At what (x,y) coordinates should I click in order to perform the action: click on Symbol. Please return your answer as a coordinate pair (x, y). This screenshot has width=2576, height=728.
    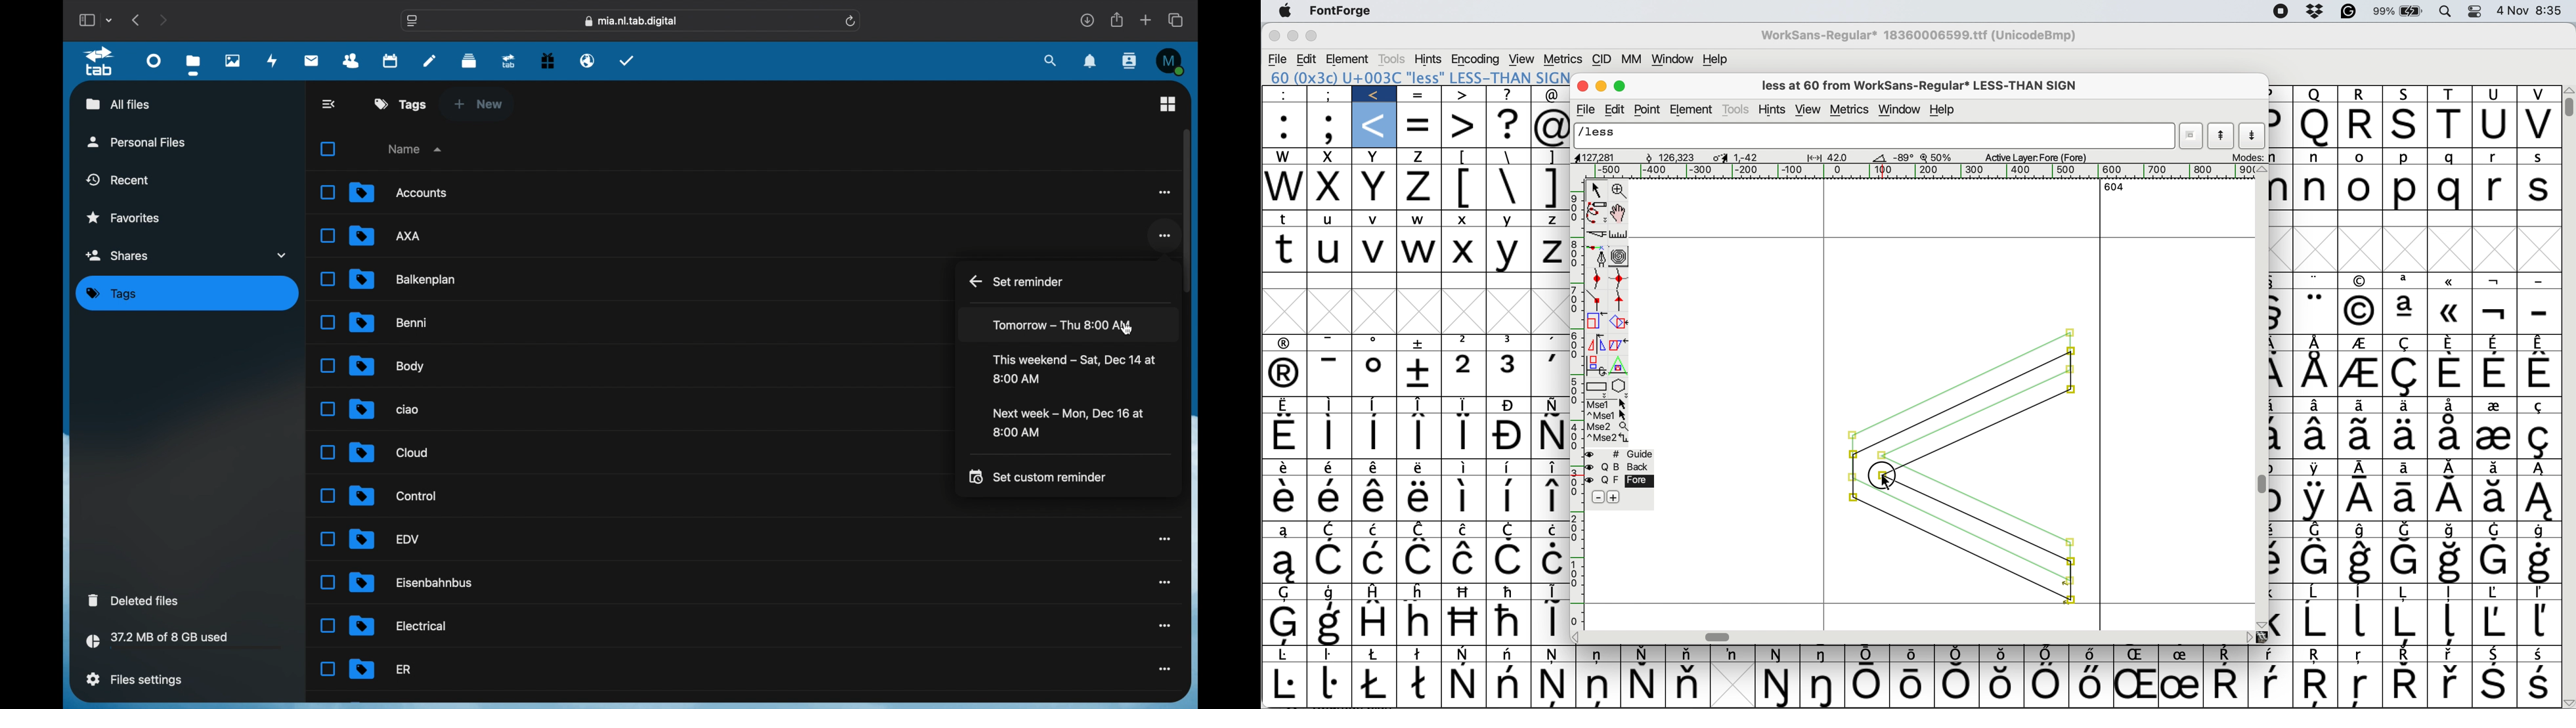
    Looking at the image, I should click on (2496, 406).